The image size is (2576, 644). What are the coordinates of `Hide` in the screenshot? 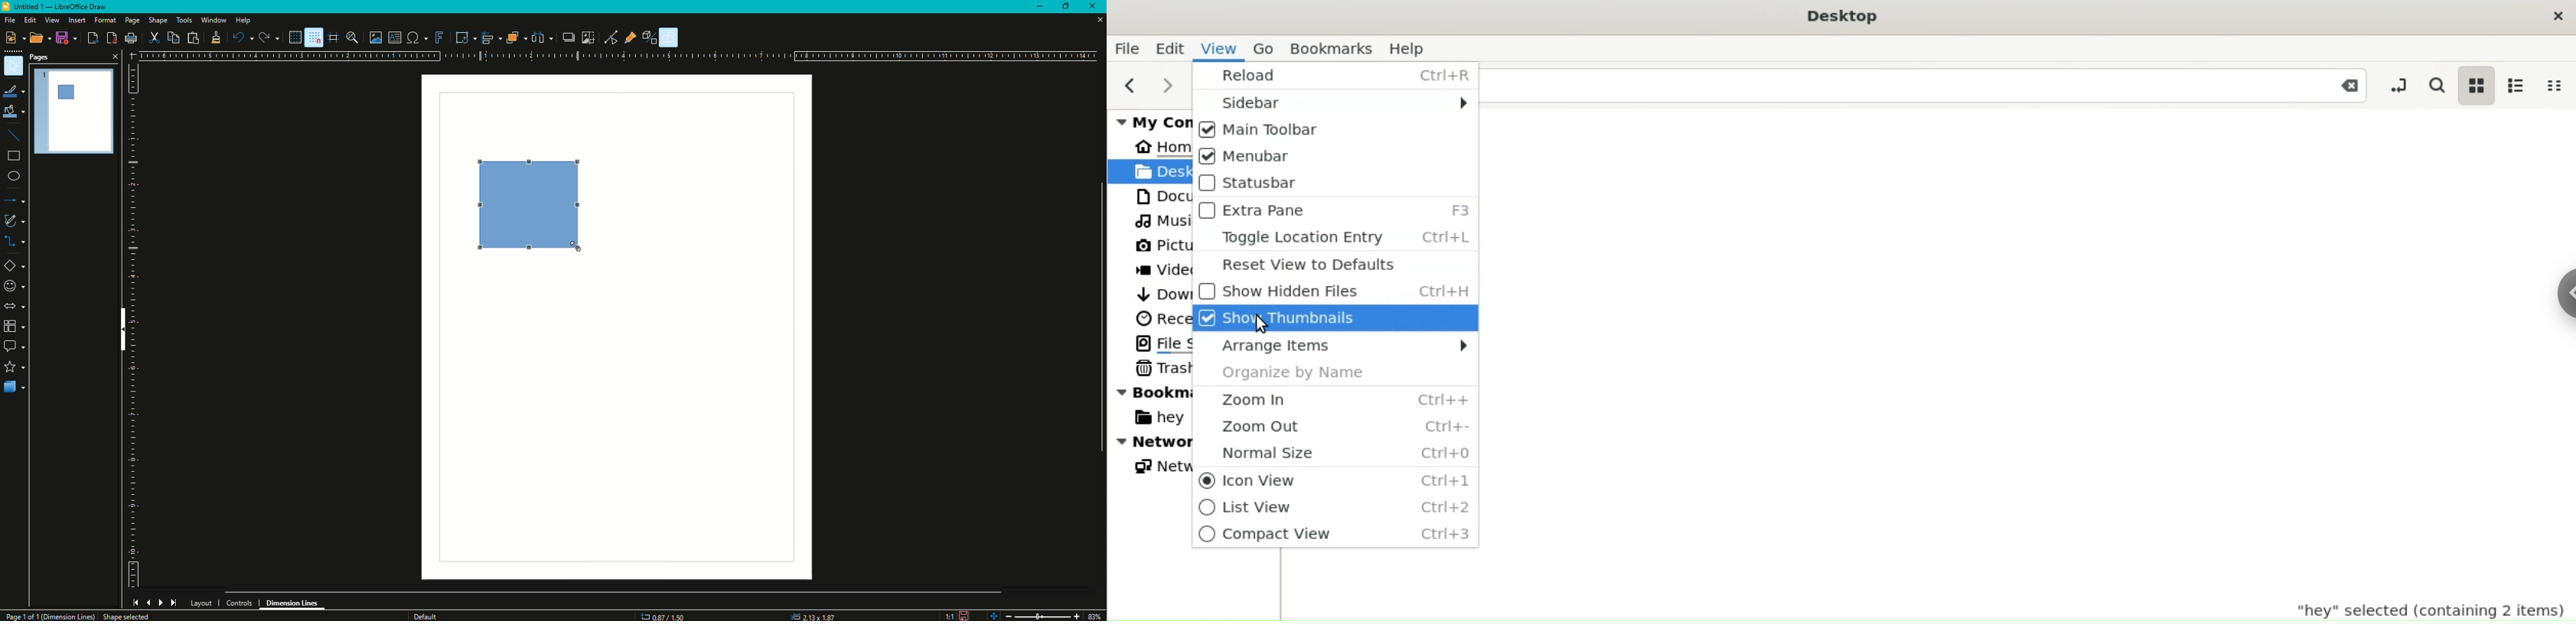 It's located at (120, 331).